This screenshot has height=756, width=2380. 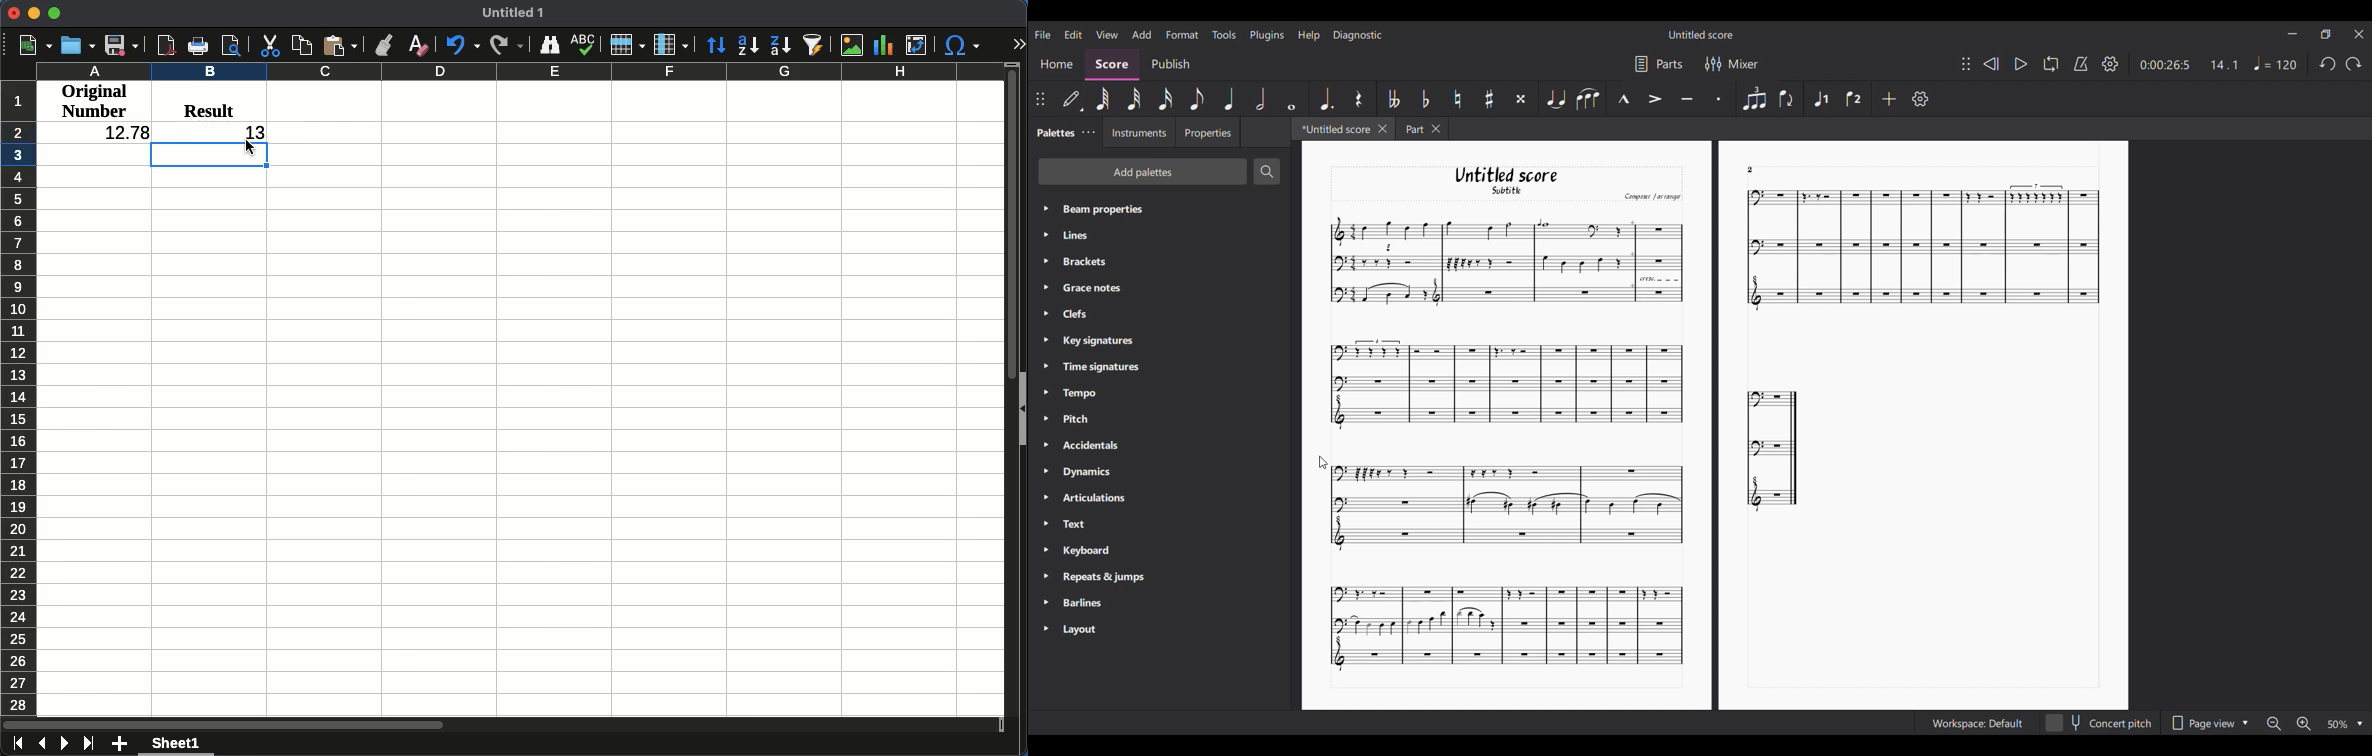 What do you see at coordinates (2209, 722) in the screenshot?
I see `Page view ` at bounding box center [2209, 722].